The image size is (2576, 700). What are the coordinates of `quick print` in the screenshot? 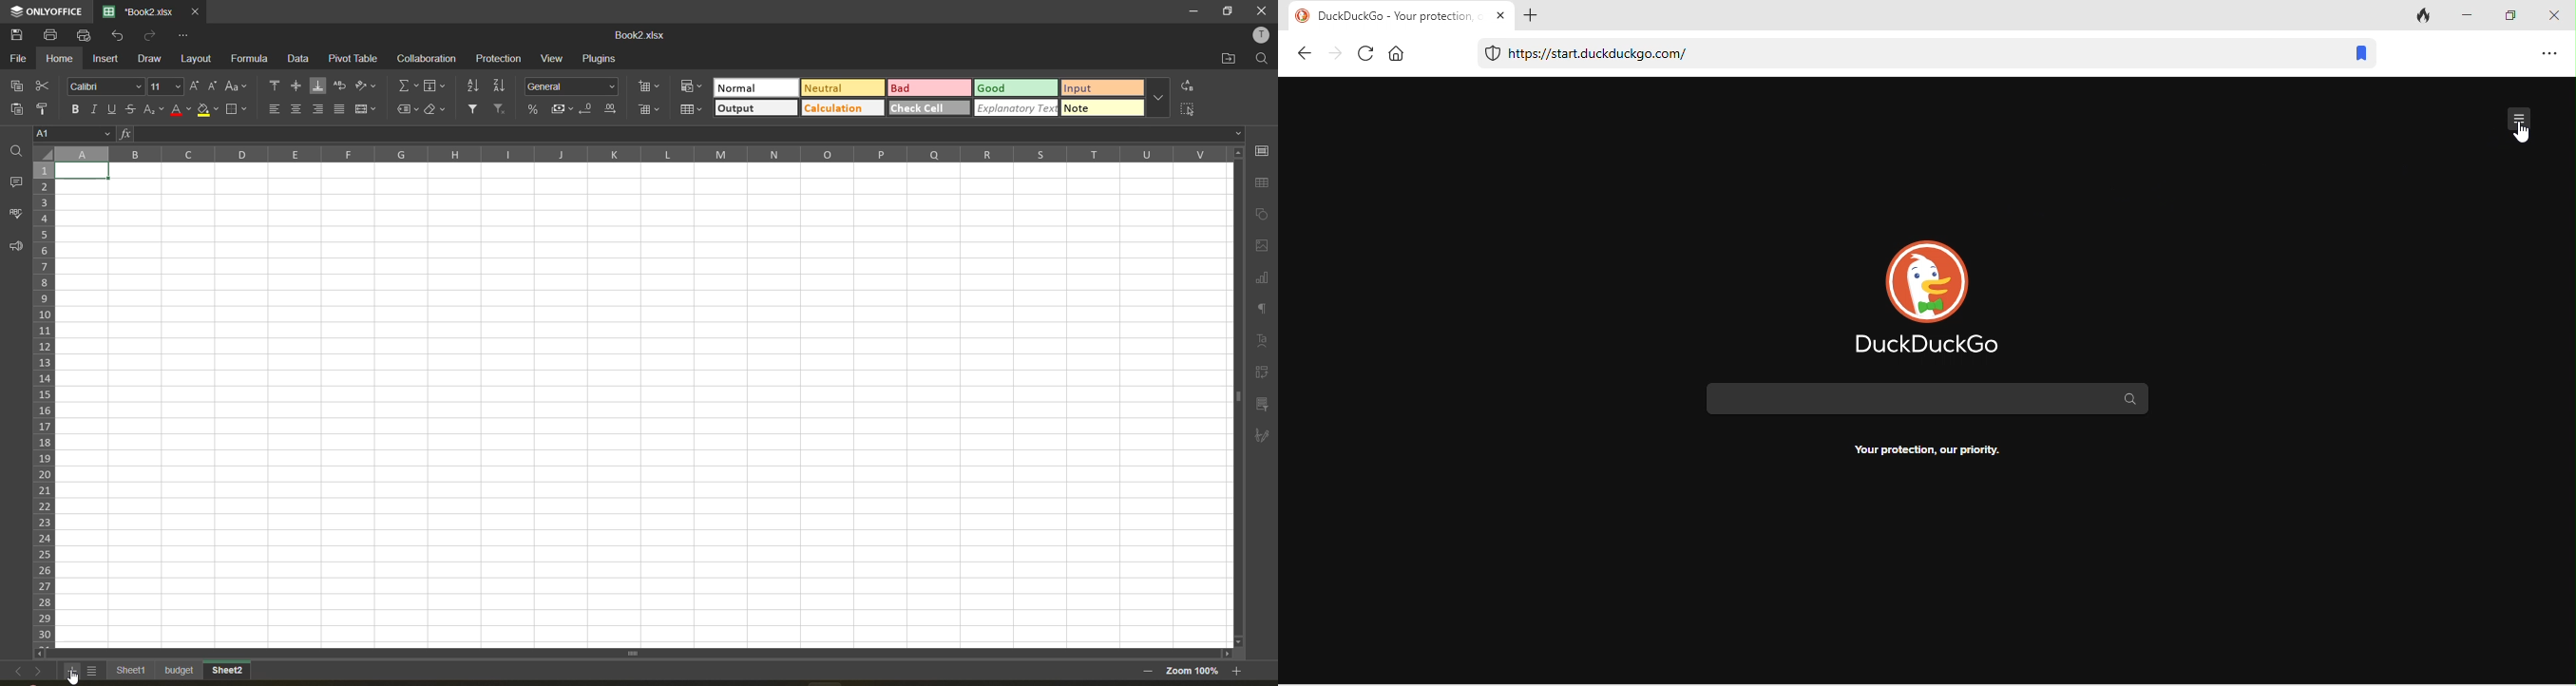 It's located at (85, 37).